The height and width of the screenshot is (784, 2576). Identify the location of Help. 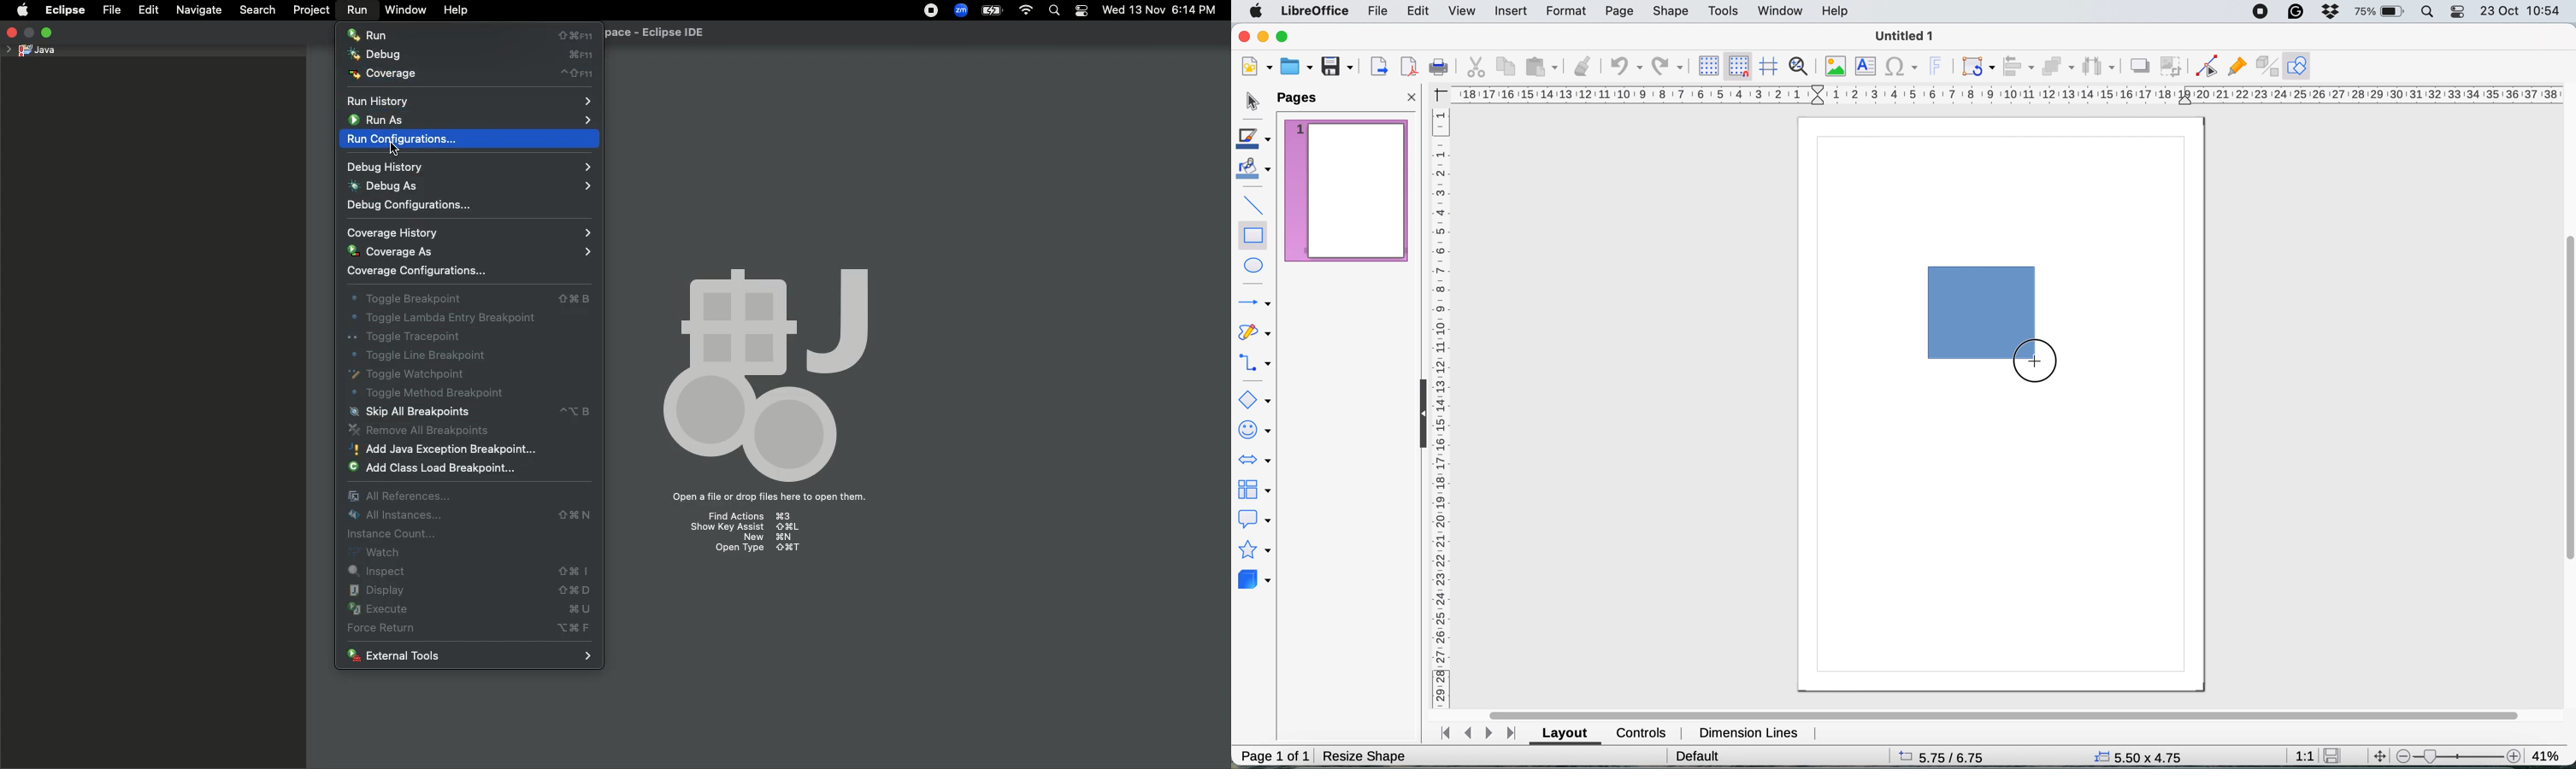
(460, 9).